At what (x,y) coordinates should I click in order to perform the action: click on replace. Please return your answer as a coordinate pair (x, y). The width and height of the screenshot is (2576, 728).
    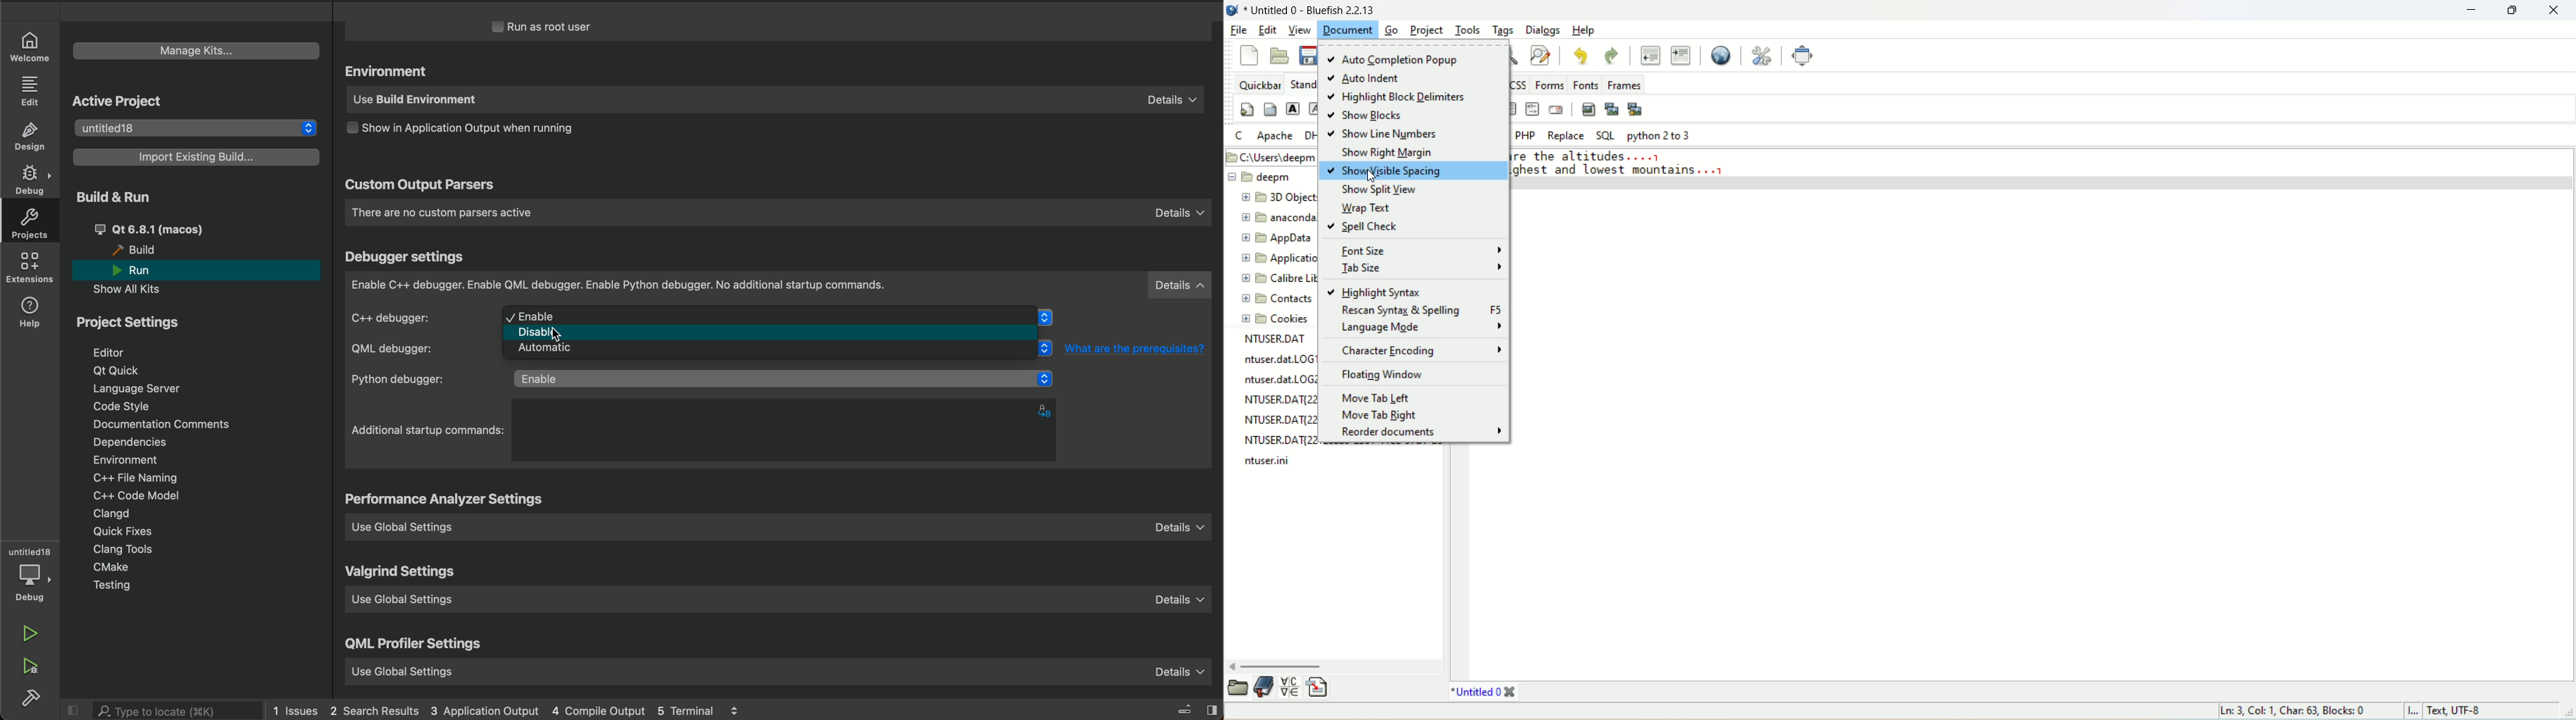
    Looking at the image, I should click on (1567, 136).